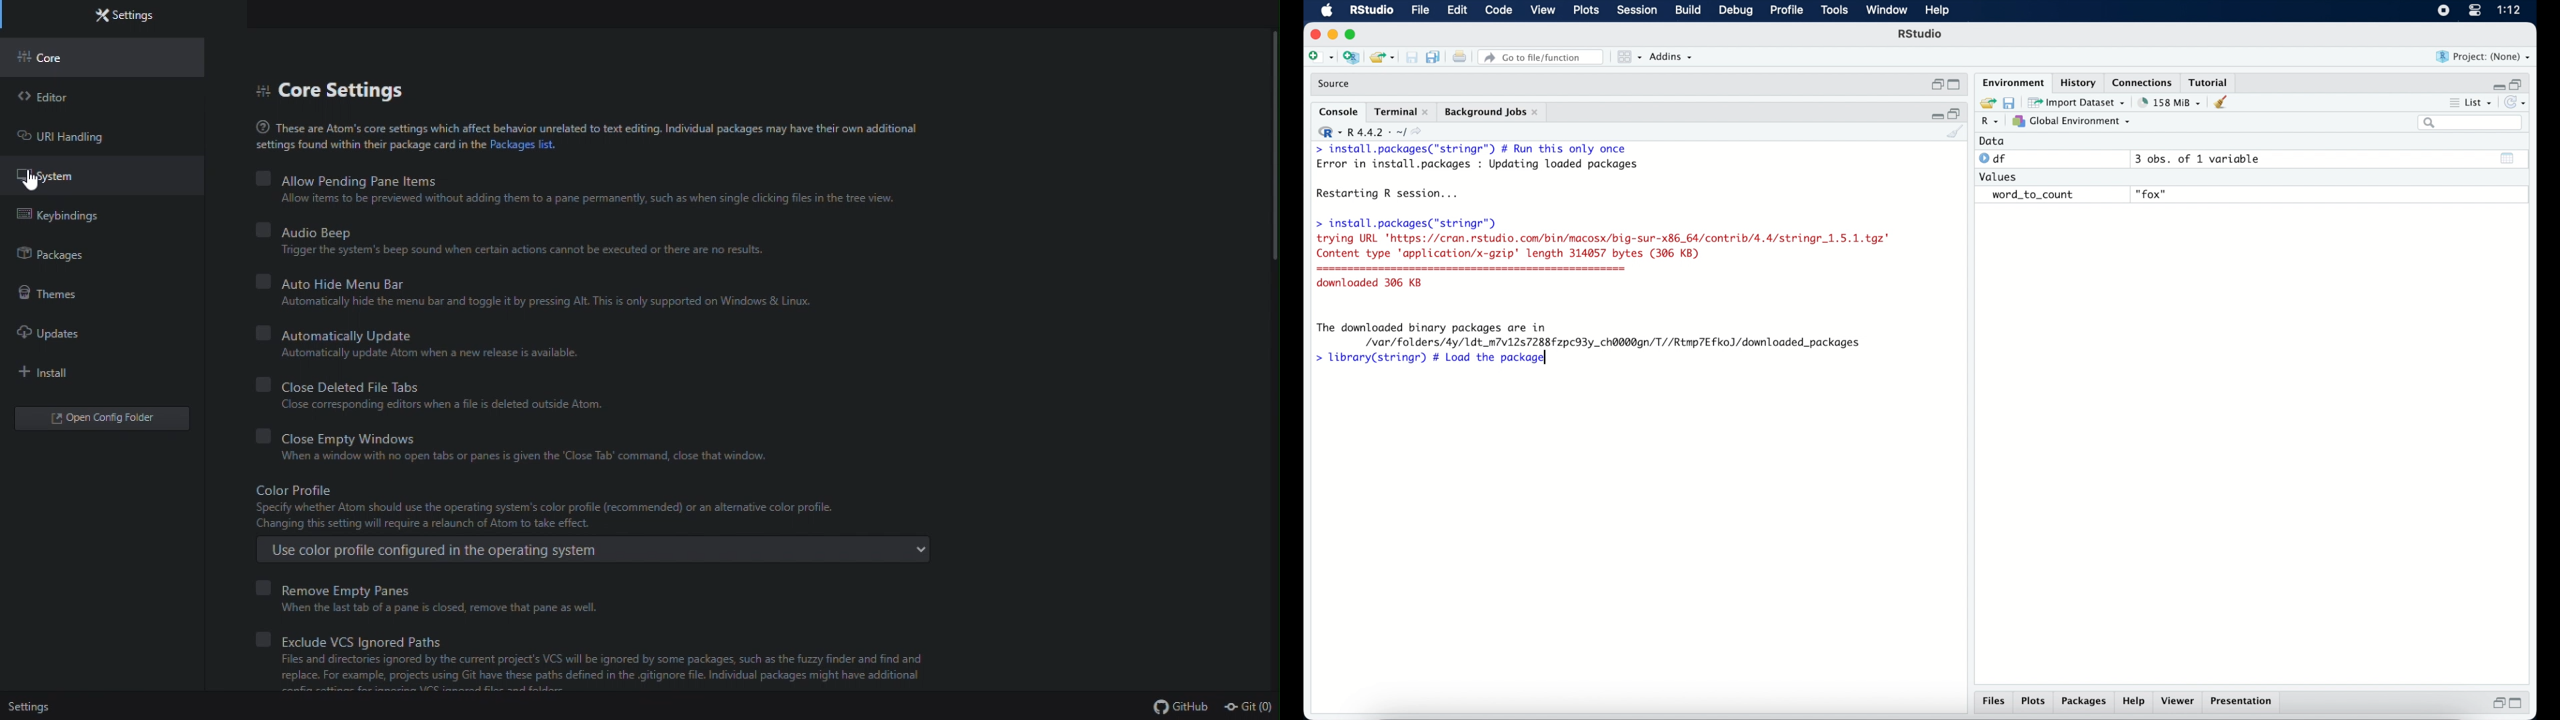 This screenshot has height=728, width=2576. Describe the element at coordinates (2152, 195) in the screenshot. I see `fox` at that location.